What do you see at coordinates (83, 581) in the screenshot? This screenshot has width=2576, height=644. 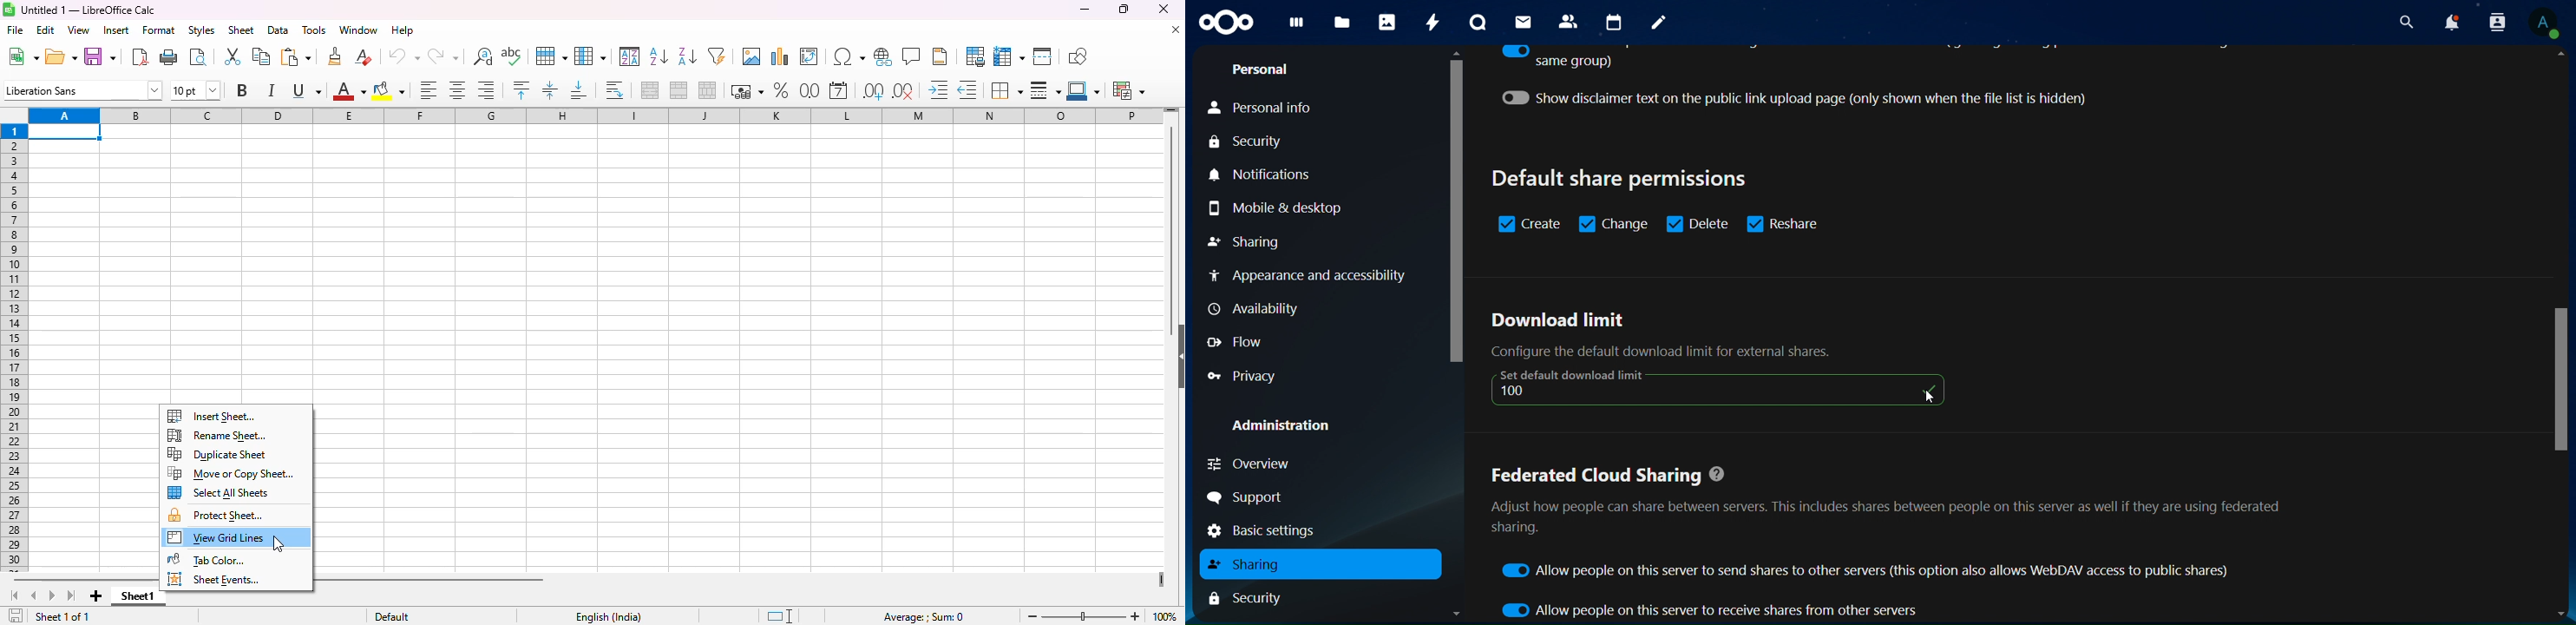 I see `horizontal scroll bar` at bounding box center [83, 581].